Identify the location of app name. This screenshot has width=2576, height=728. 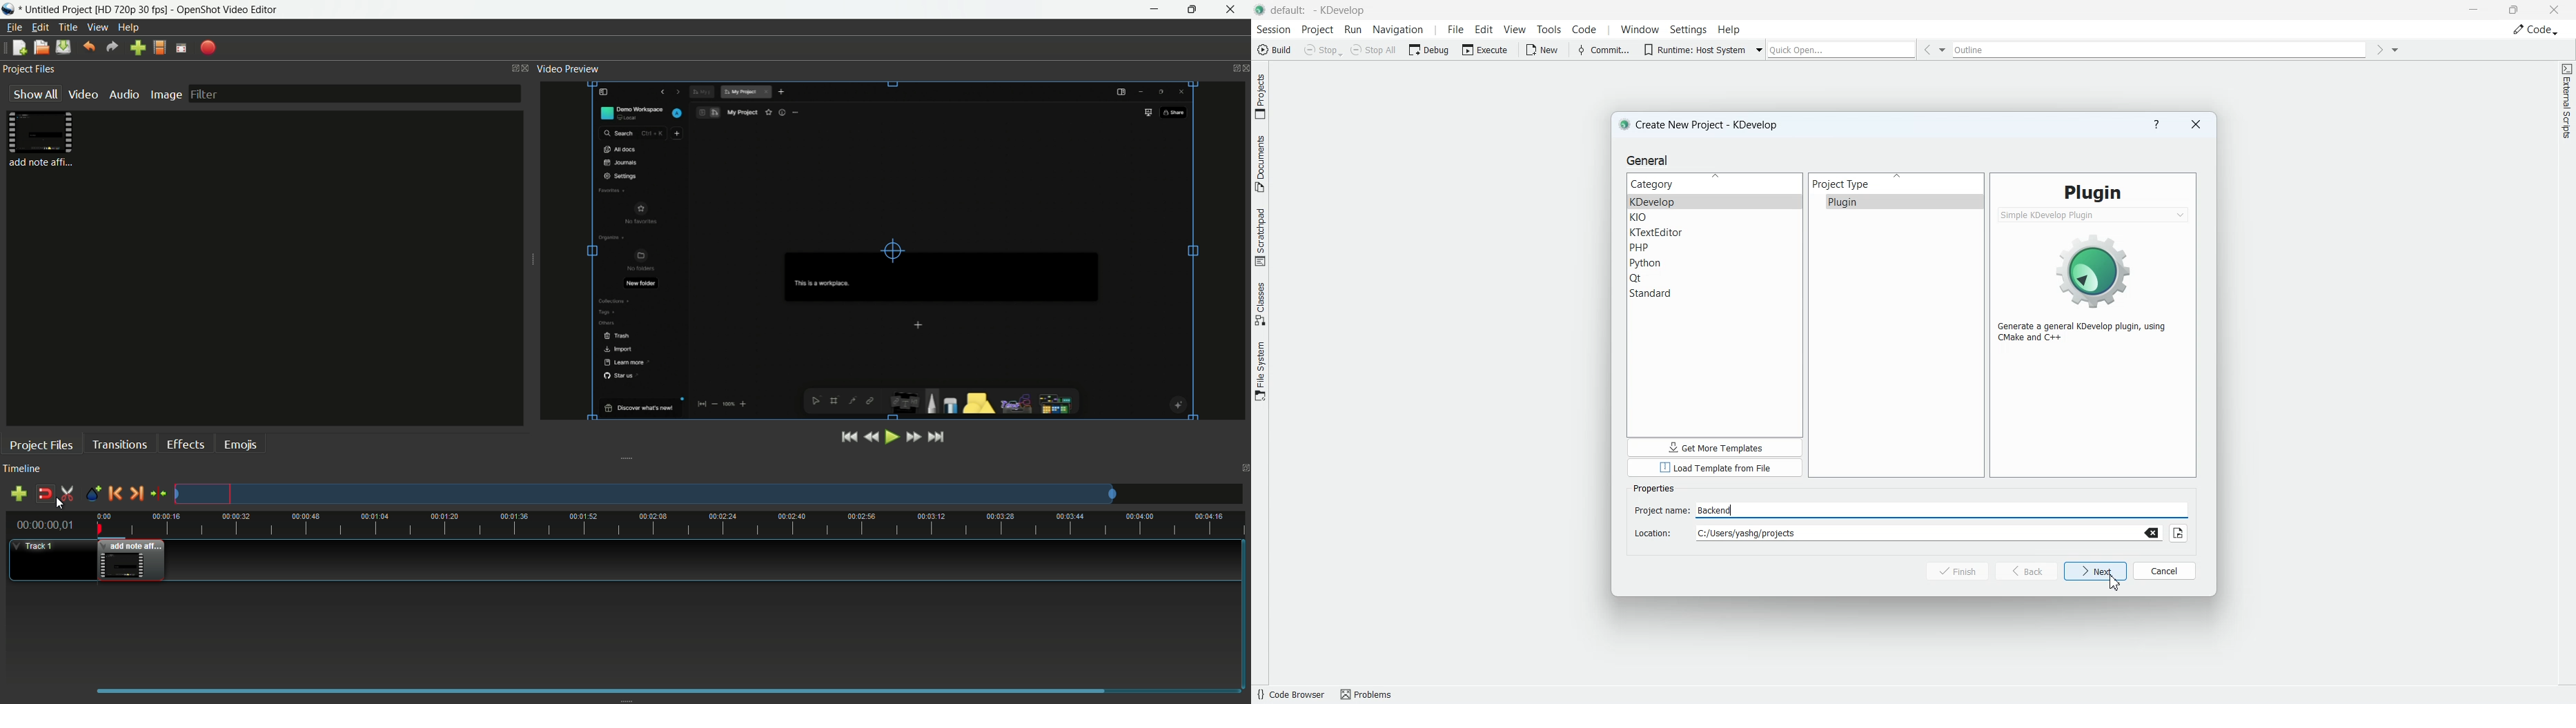
(229, 10).